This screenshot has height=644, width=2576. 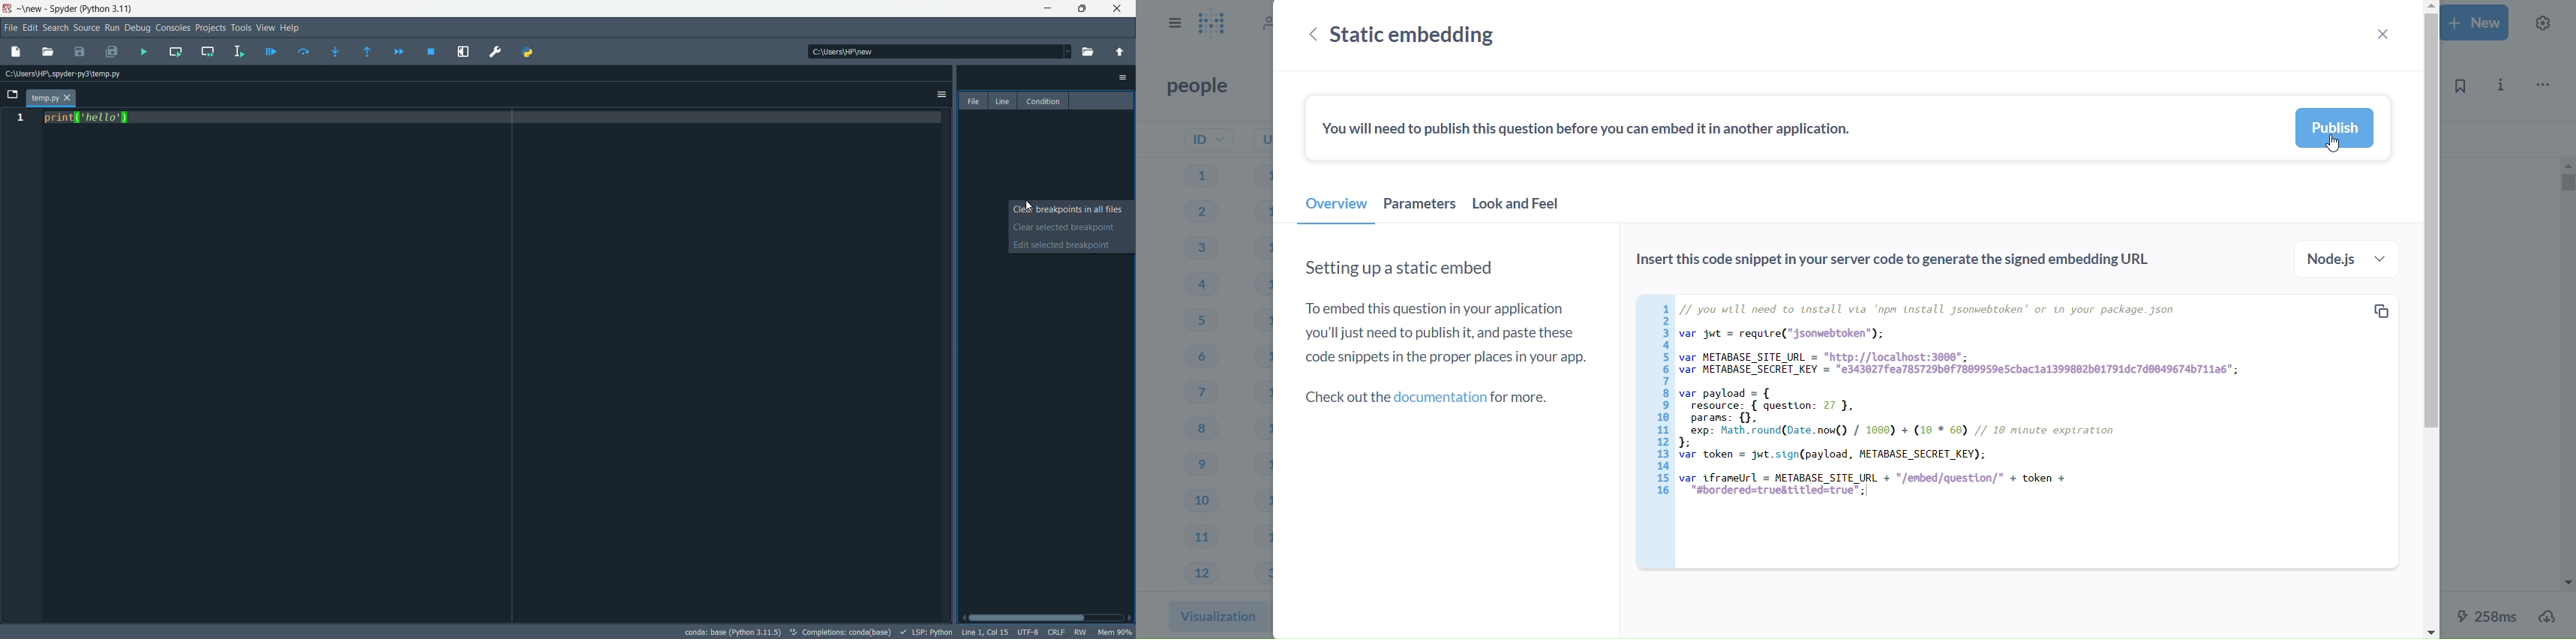 I want to click on run current cell, so click(x=176, y=52).